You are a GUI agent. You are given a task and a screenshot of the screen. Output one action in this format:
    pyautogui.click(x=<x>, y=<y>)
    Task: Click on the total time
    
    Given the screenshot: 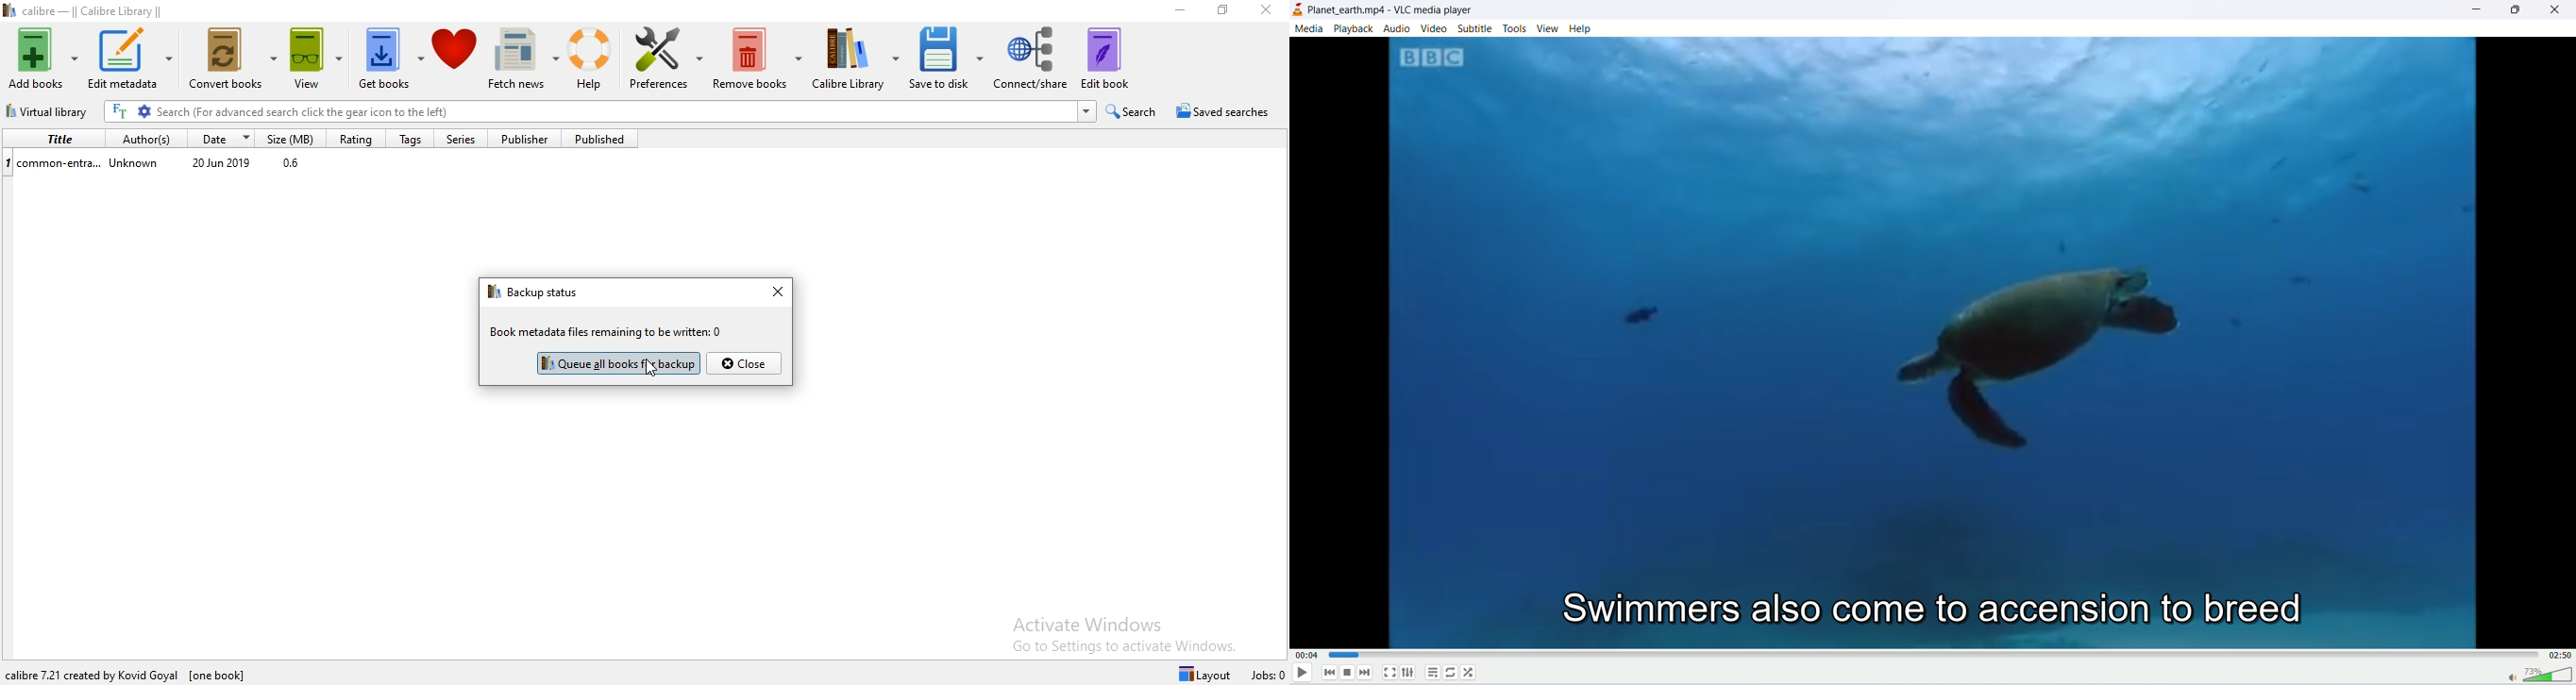 What is the action you would take?
    pyautogui.click(x=2561, y=653)
    